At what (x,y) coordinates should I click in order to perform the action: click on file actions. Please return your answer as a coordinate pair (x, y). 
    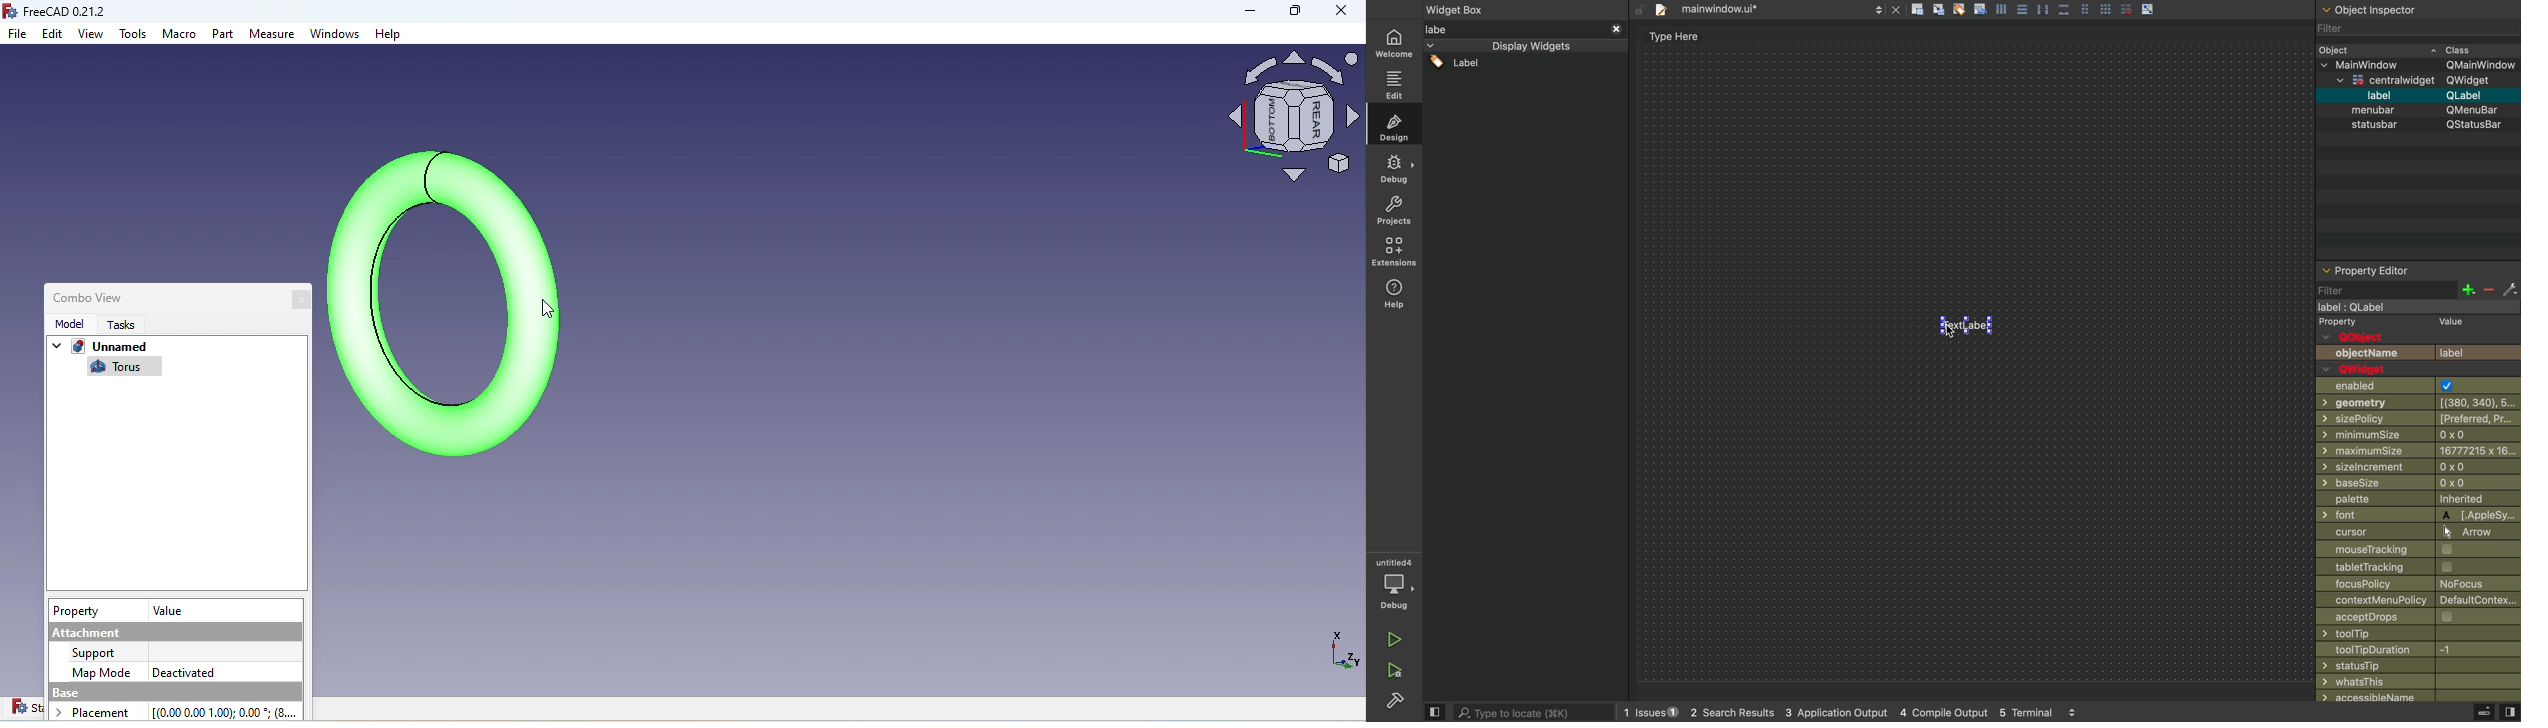
    Looking at the image, I should click on (1917, 11).